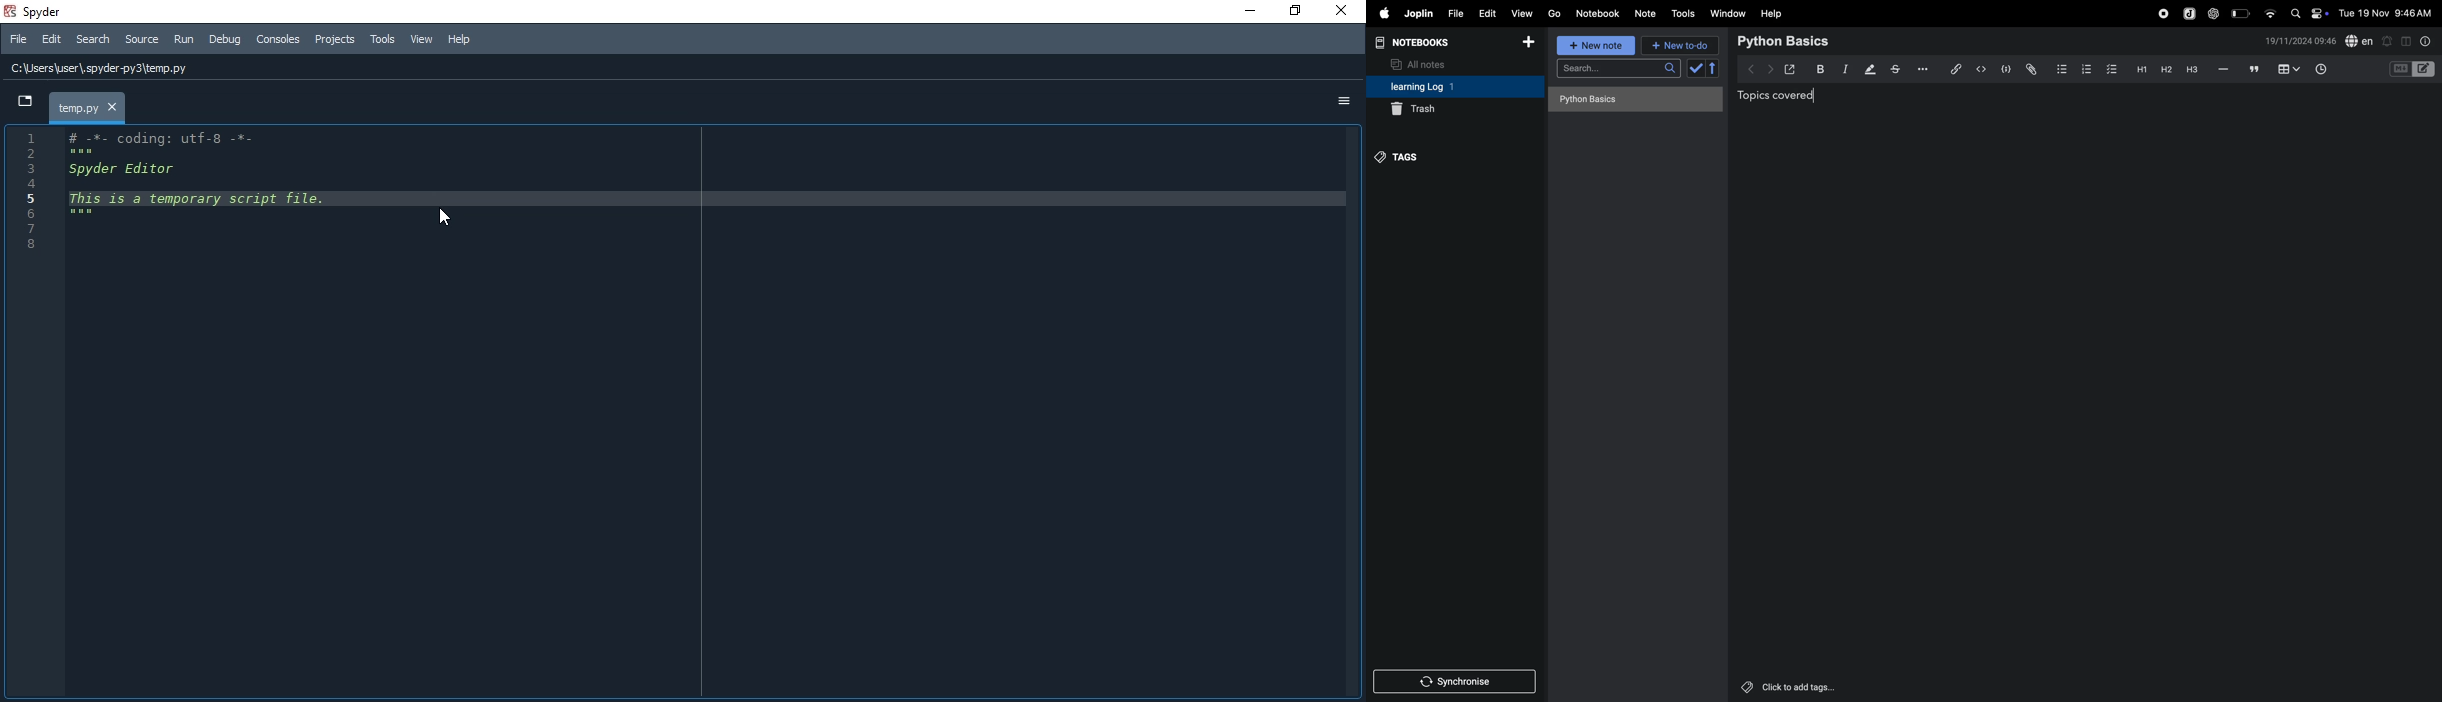 The height and width of the screenshot is (728, 2464). Describe the element at coordinates (2061, 68) in the screenshot. I see `bullet list` at that location.